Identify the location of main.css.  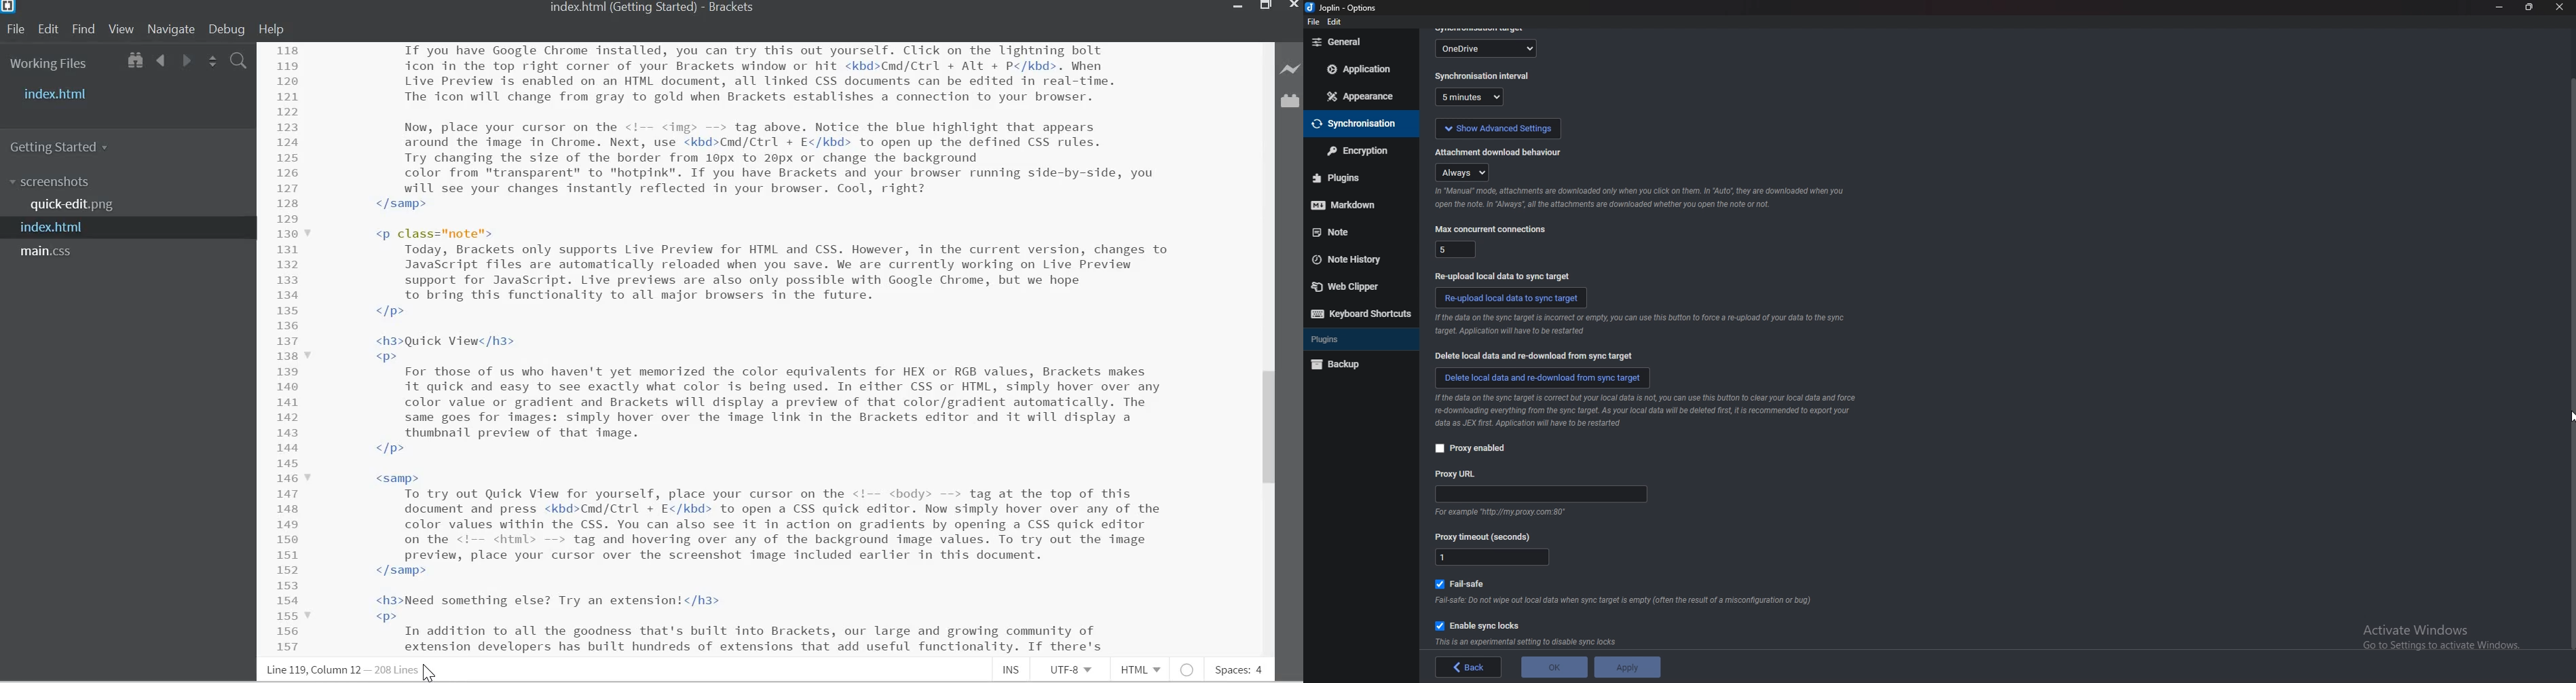
(48, 253).